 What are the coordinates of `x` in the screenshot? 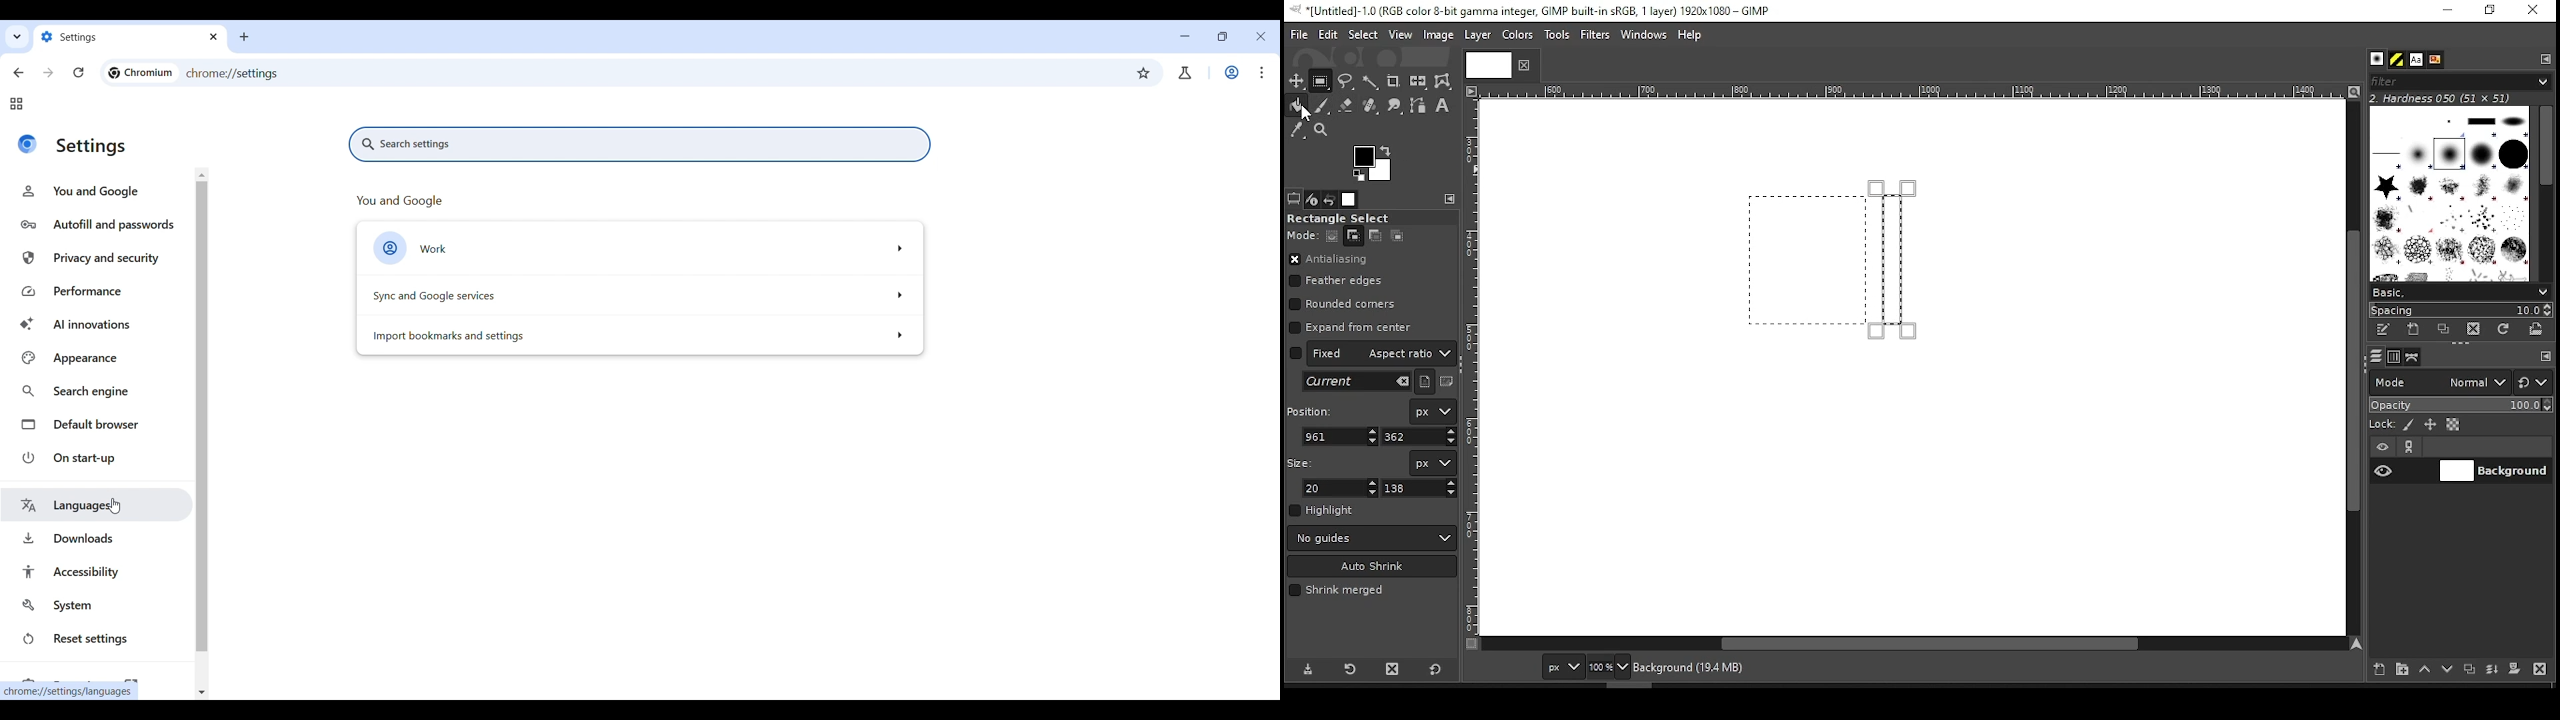 It's located at (1341, 436).